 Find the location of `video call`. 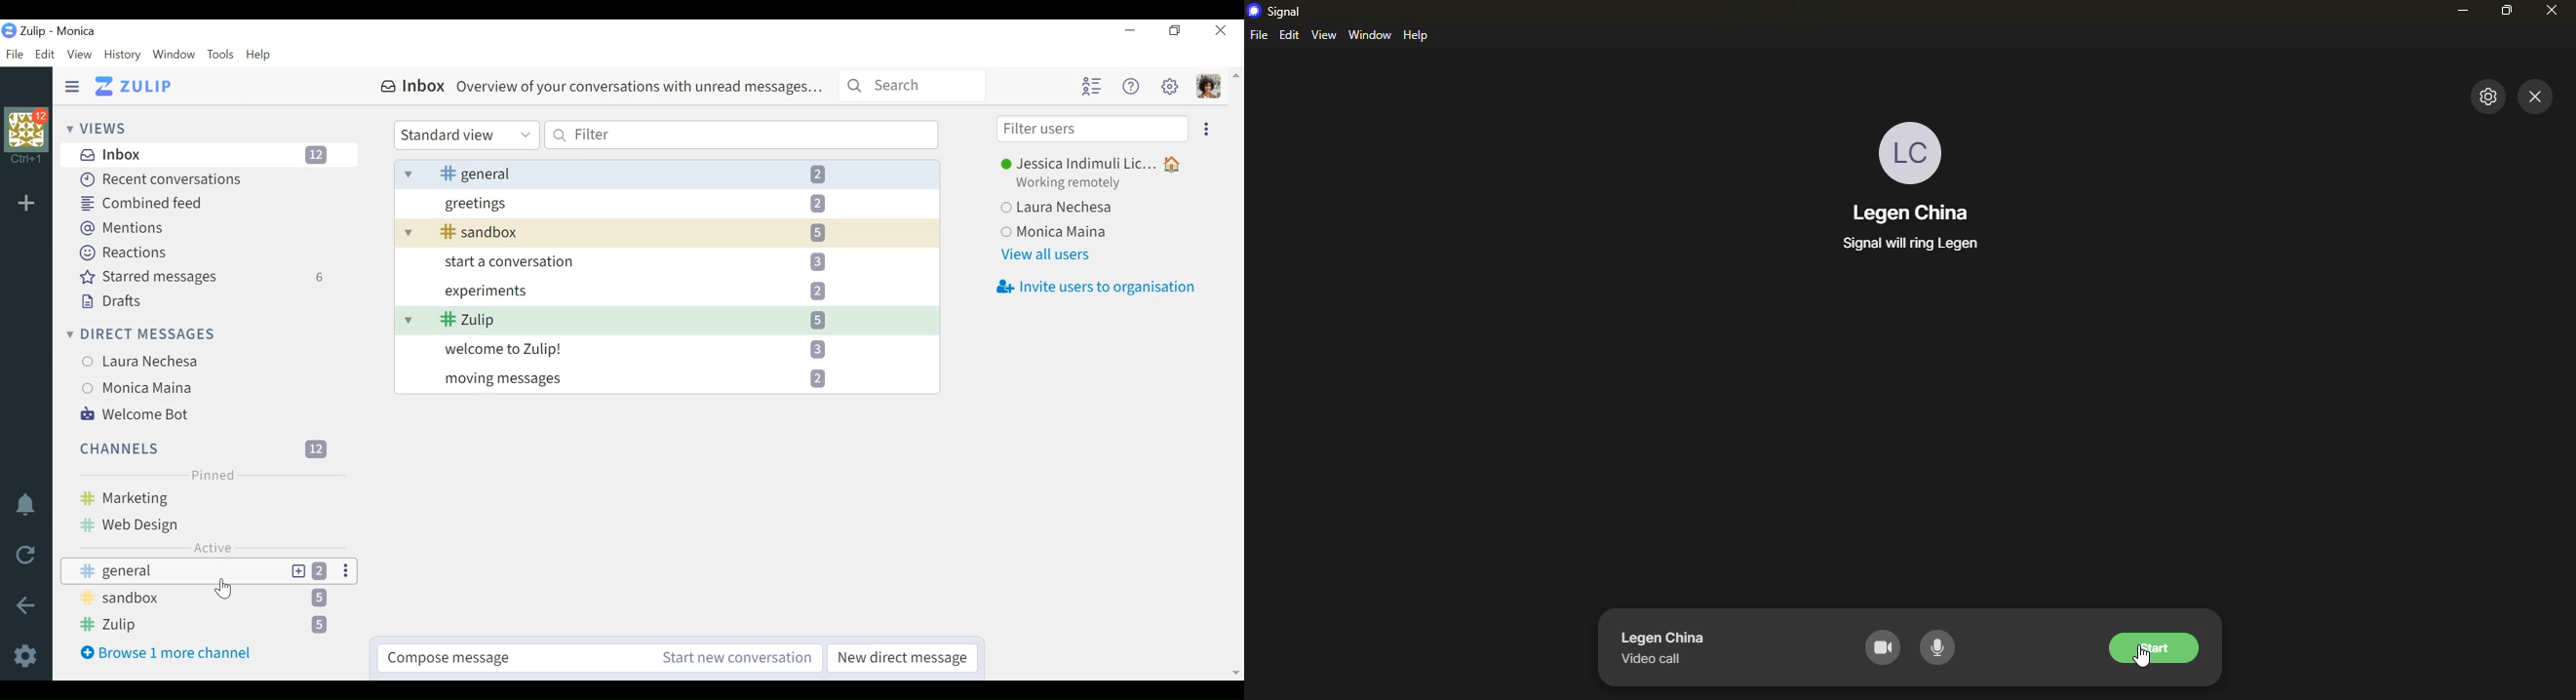

video call is located at coordinates (1652, 661).